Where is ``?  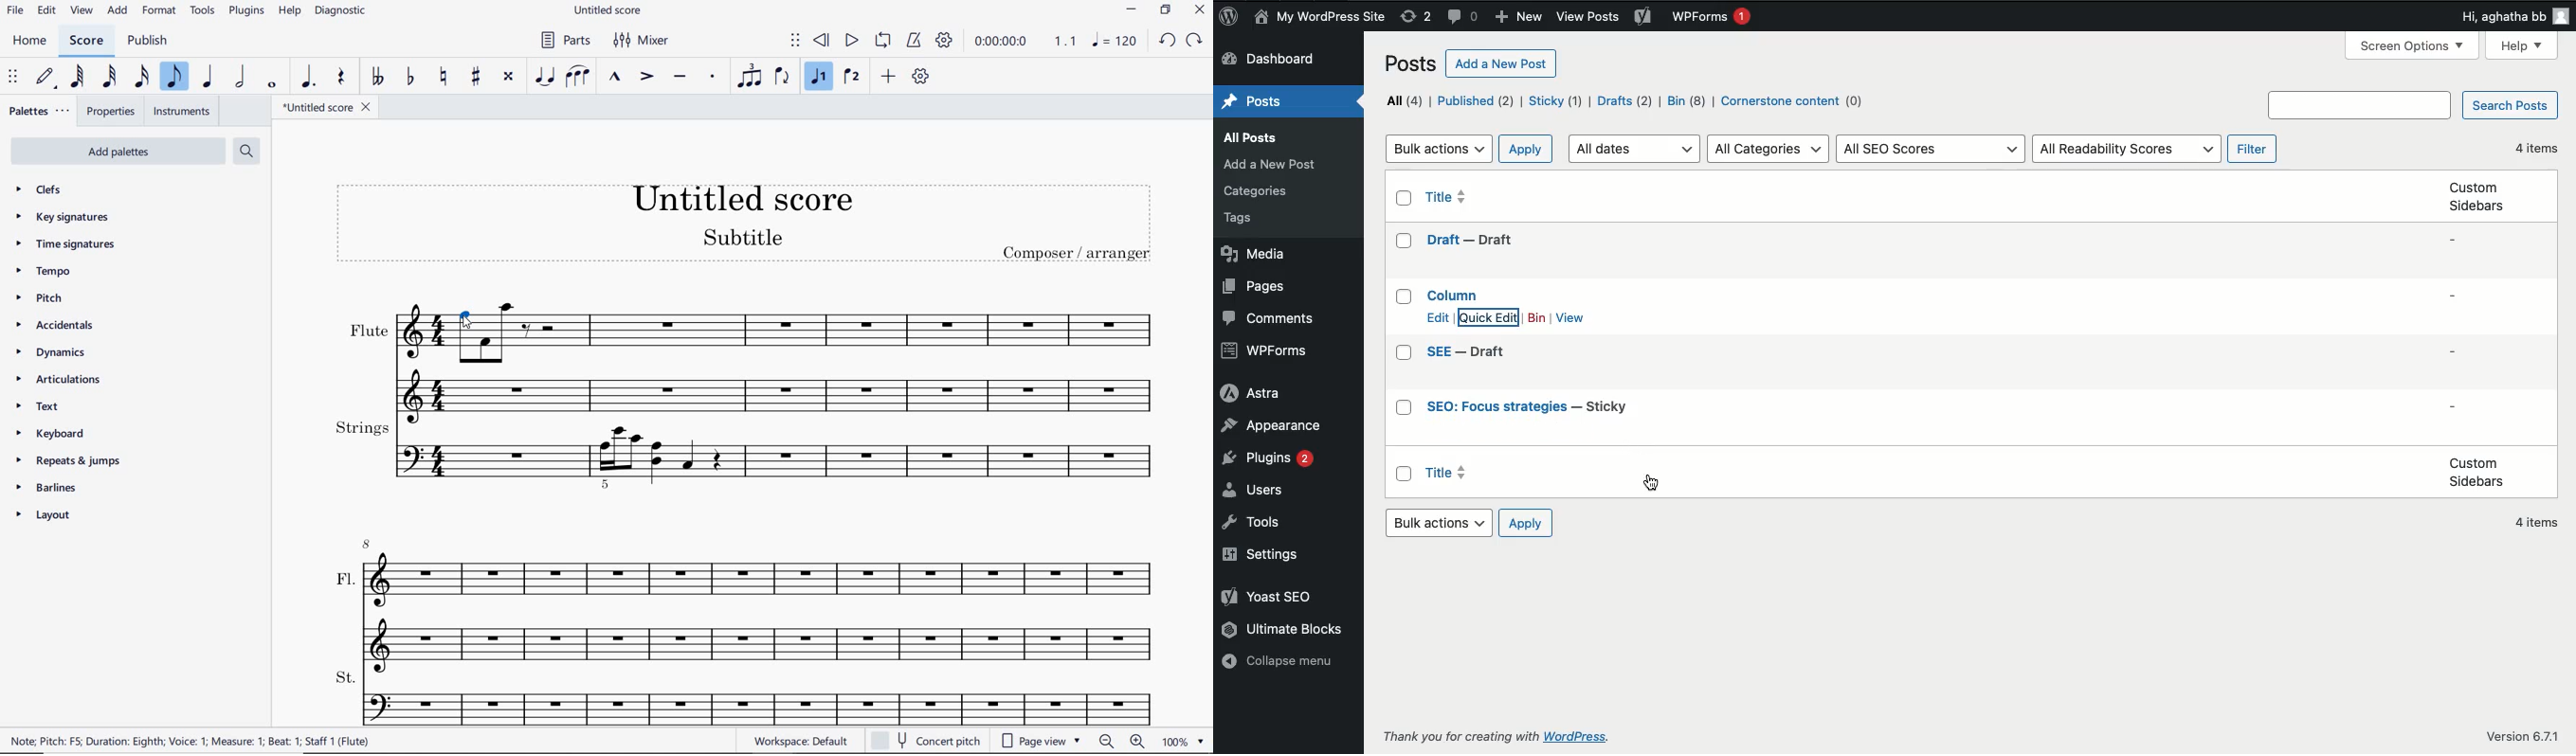  is located at coordinates (1255, 193).